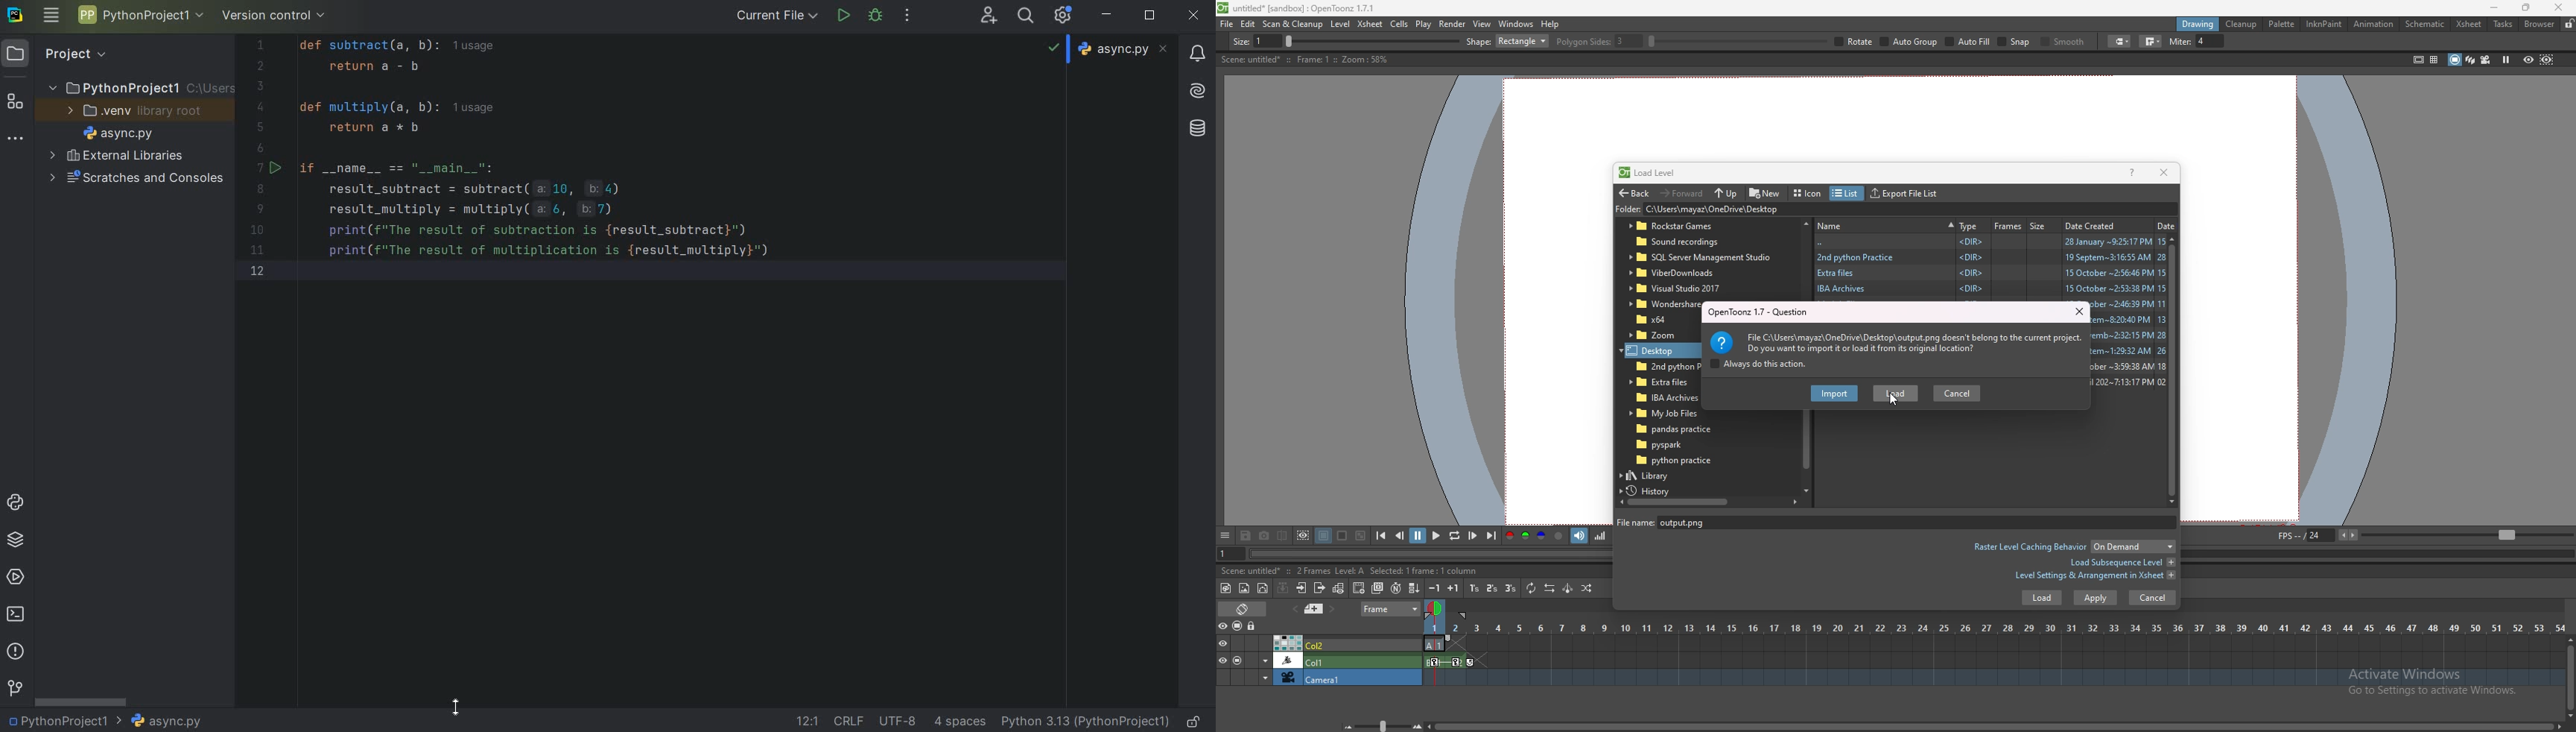 This screenshot has height=756, width=2576. Describe the element at coordinates (1282, 587) in the screenshot. I see `collapse` at that location.